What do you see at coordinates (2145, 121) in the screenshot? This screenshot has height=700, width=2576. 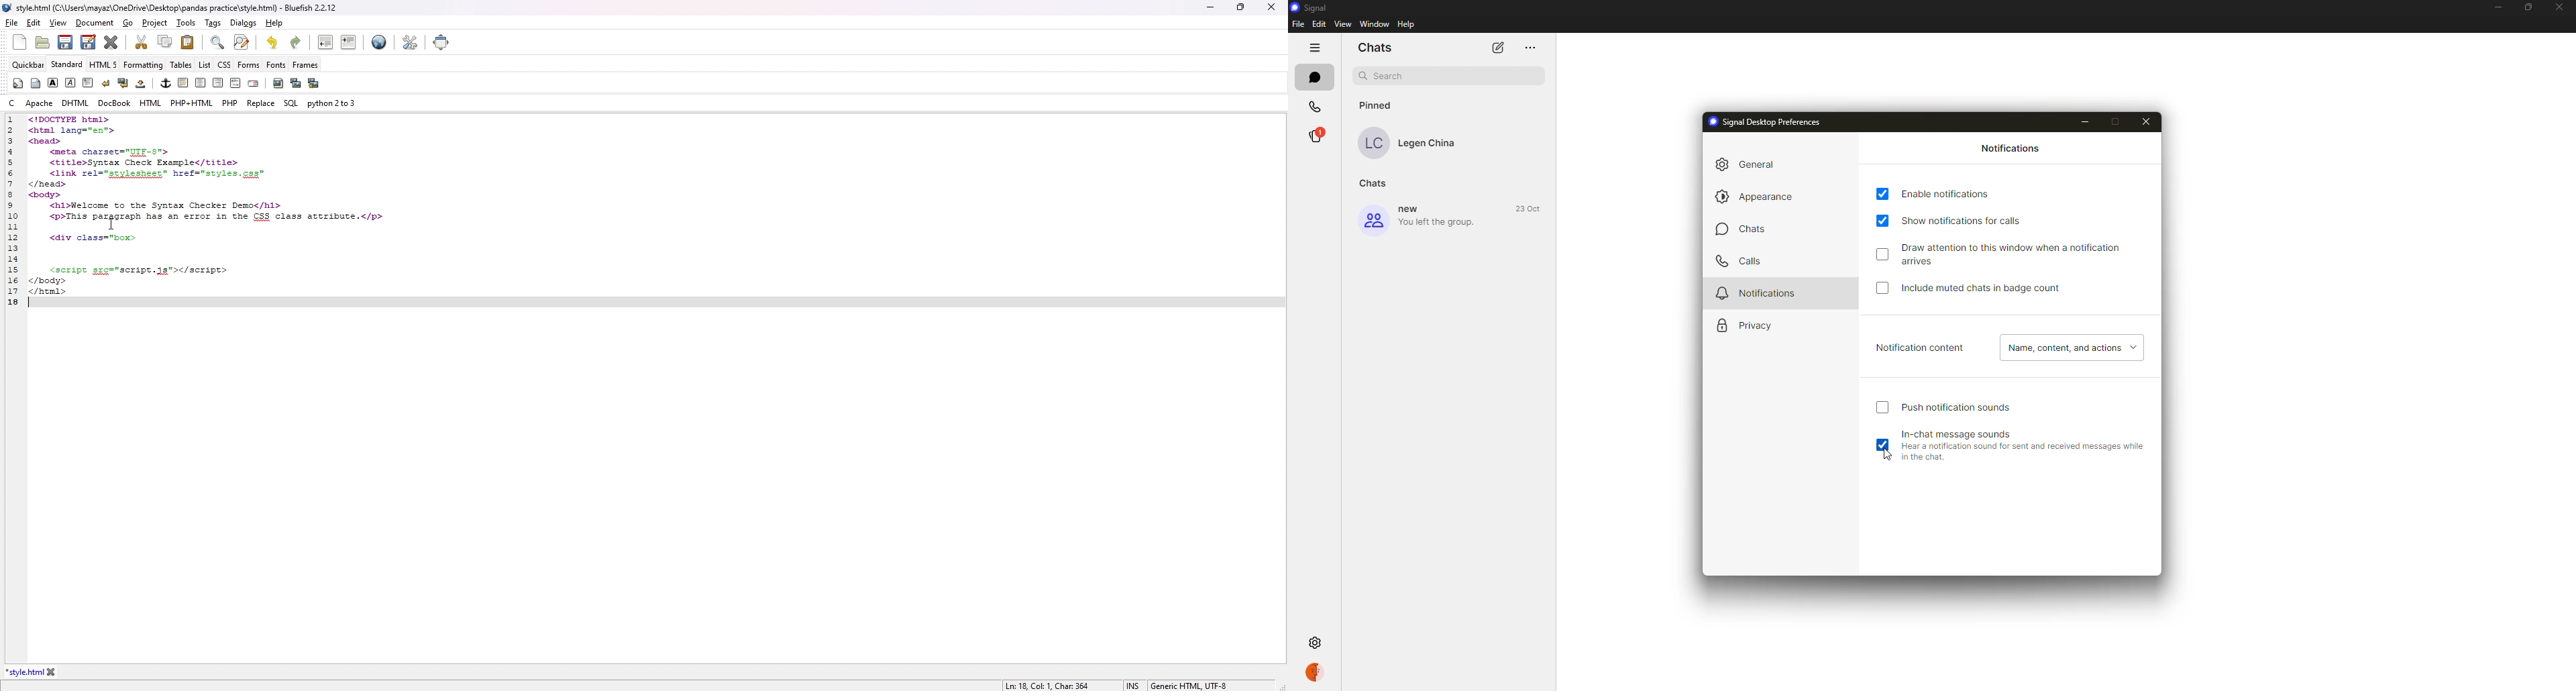 I see `close` at bounding box center [2145, 121].